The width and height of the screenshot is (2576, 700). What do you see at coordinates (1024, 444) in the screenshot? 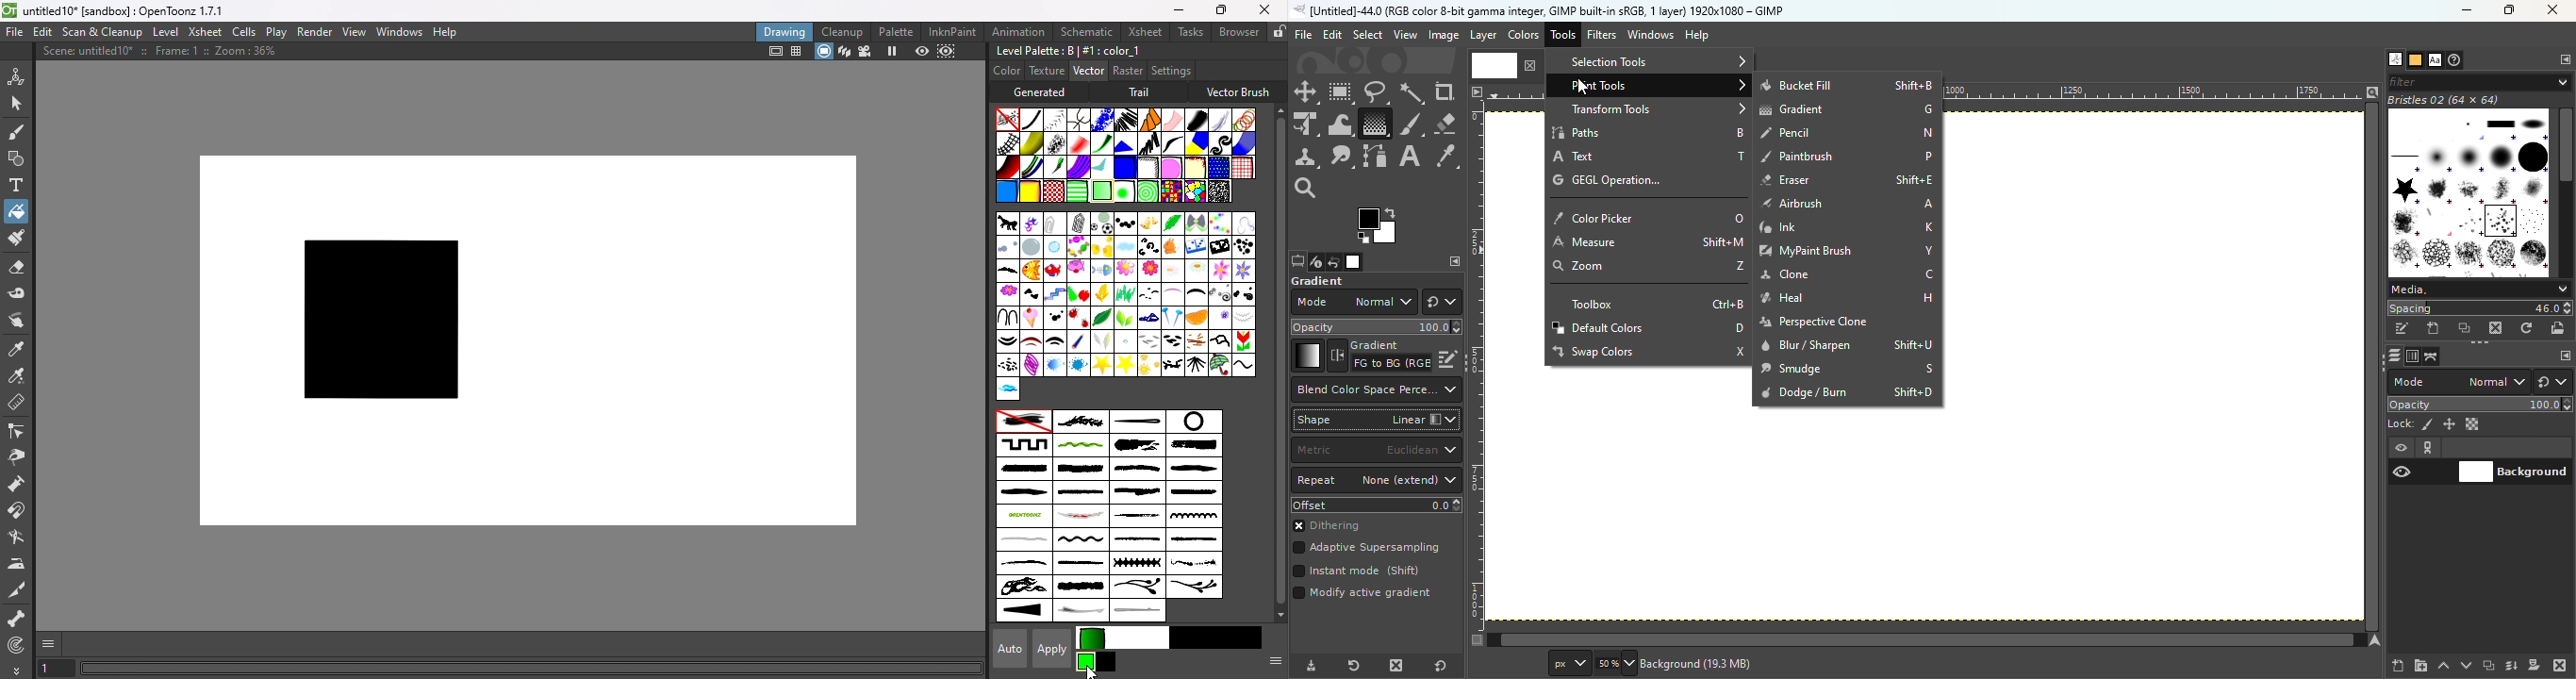
I see `greek_frieze` at bounding box center [1024, 444].